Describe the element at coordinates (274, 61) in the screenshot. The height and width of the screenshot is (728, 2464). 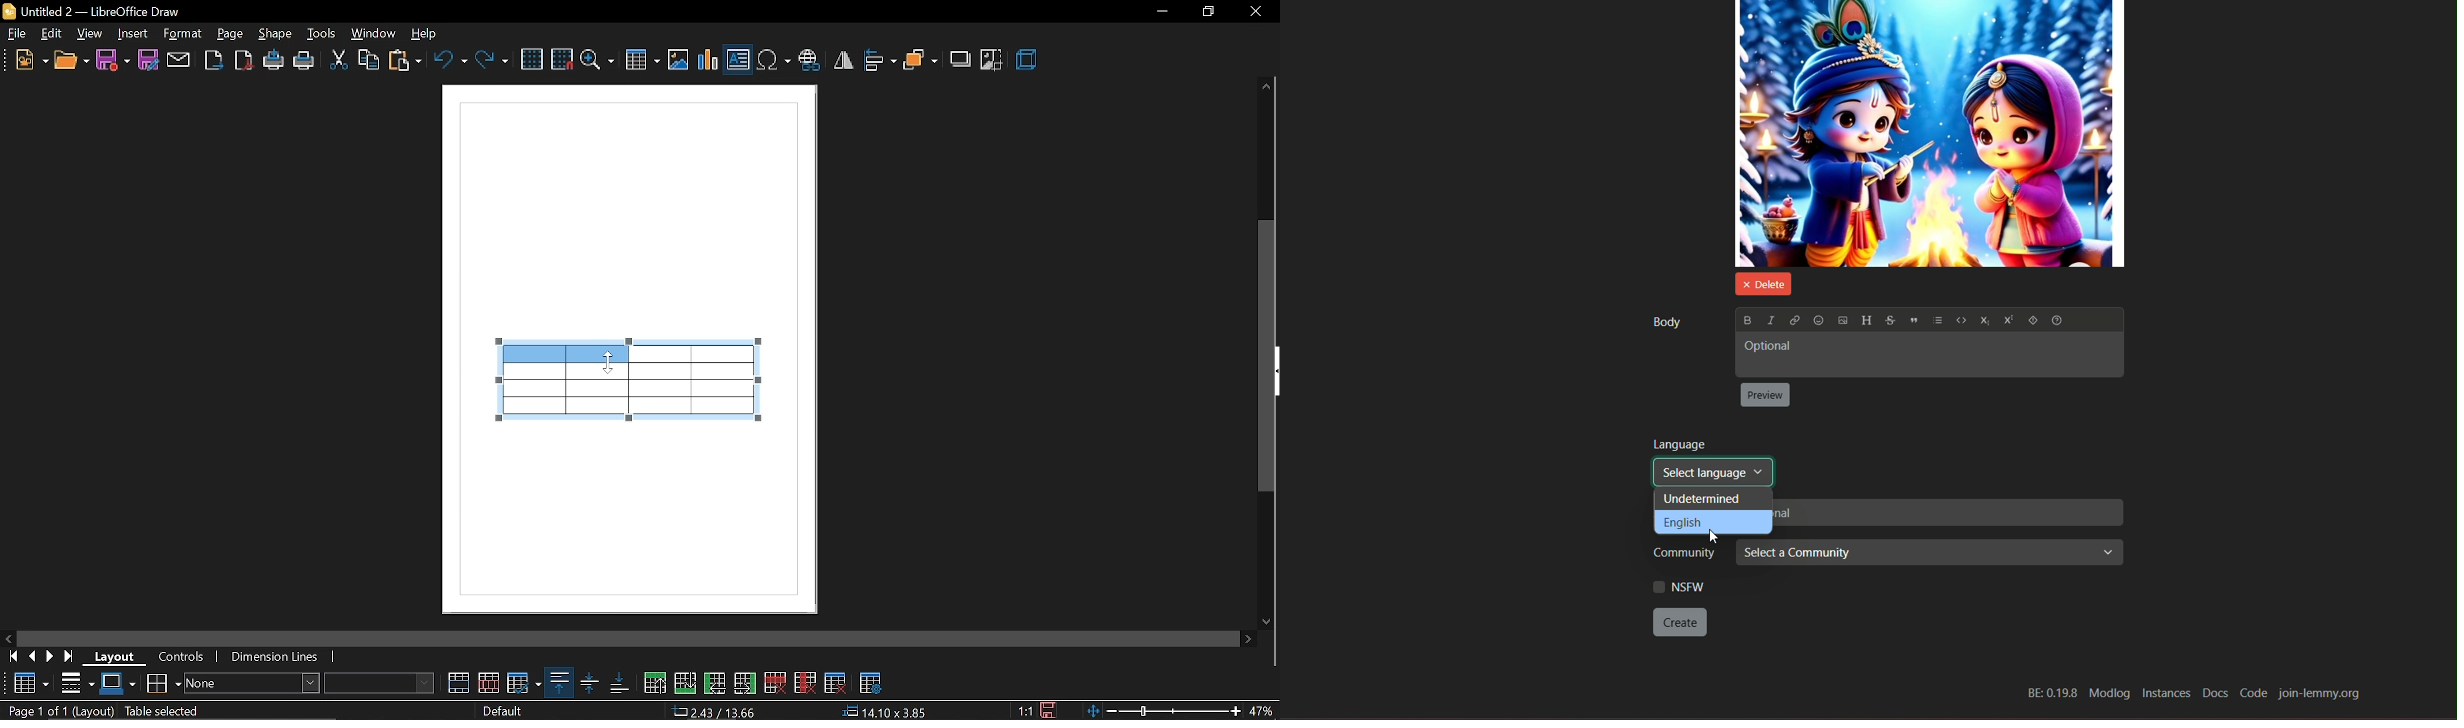
I see `print directly` at that location.